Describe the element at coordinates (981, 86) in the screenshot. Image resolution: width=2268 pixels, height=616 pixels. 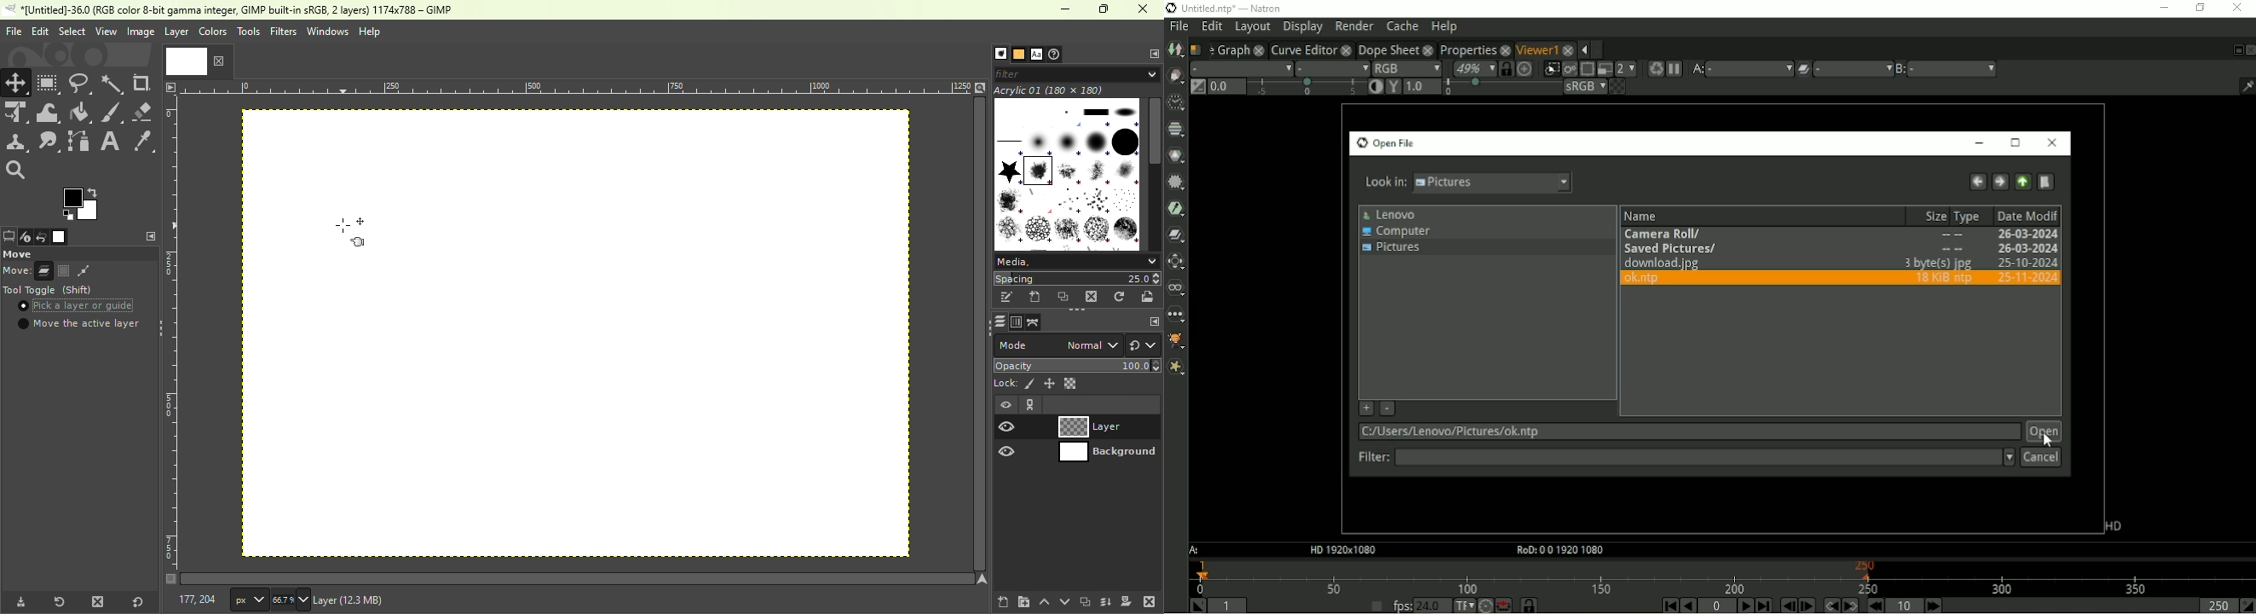
I see `Zoom image` at that location.